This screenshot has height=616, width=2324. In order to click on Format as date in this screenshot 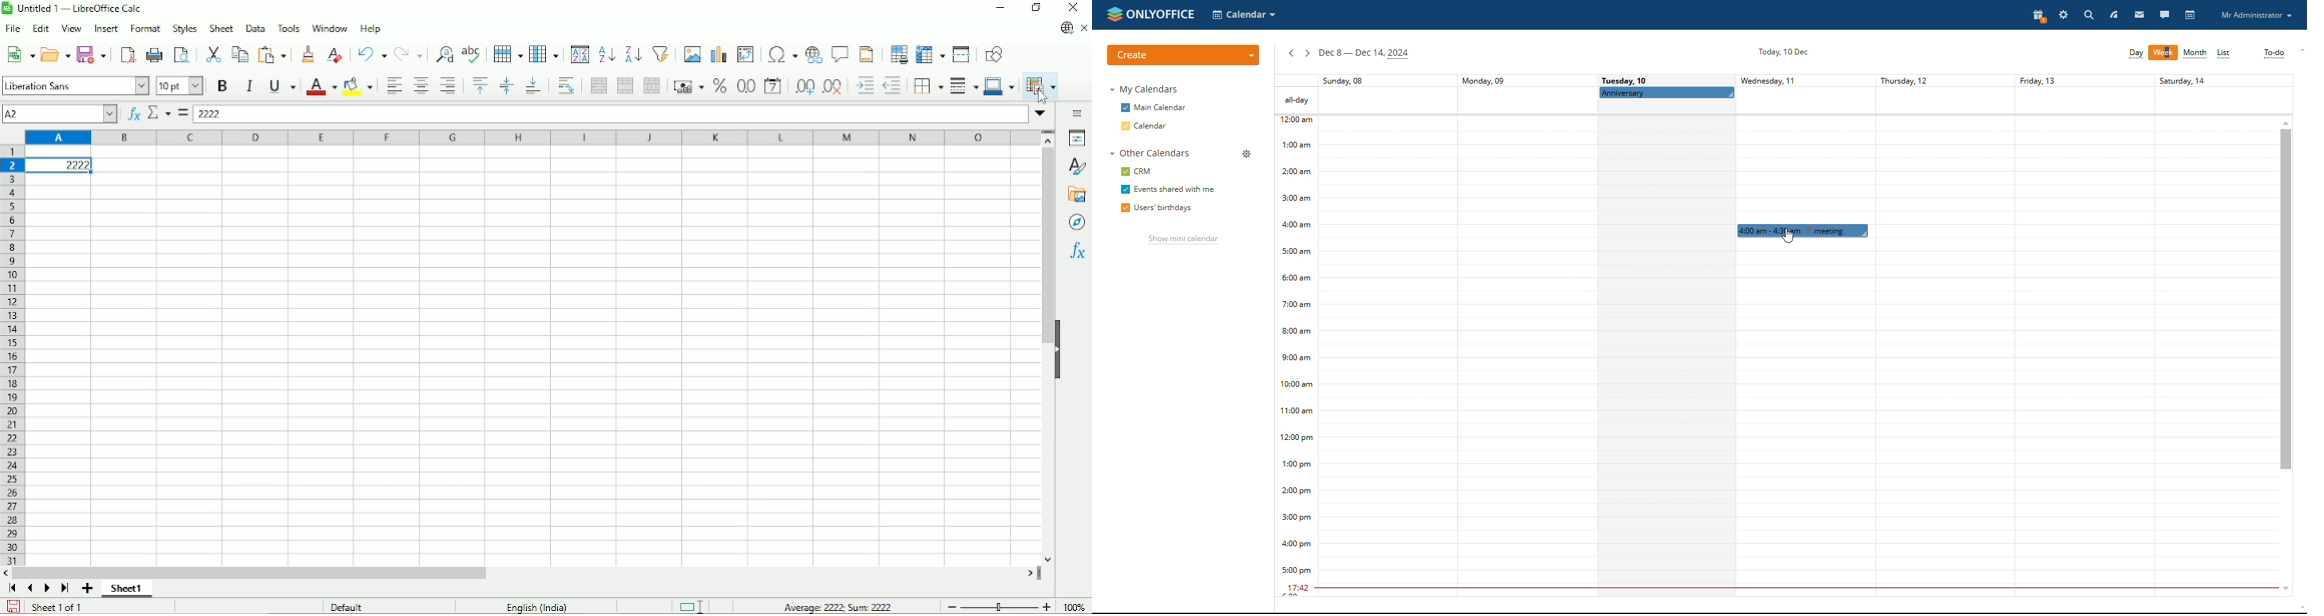, I will do `click(774, 86)`.